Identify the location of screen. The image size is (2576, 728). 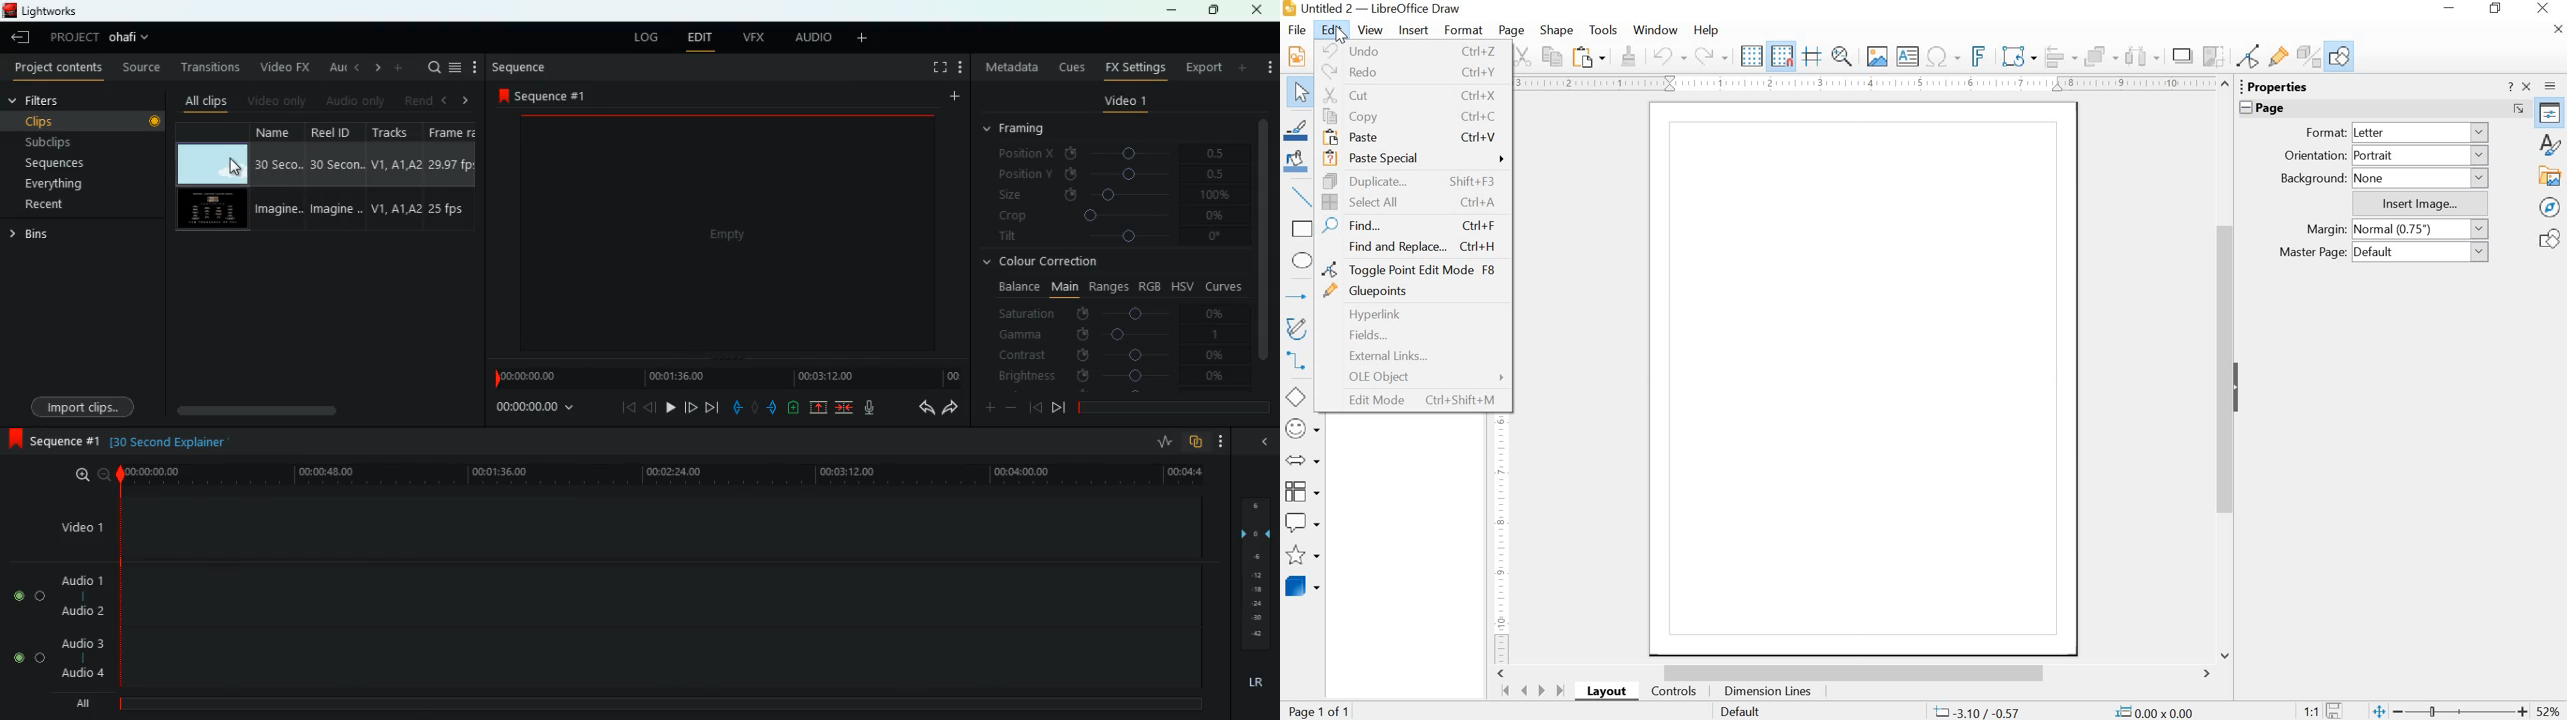
(730, 239).